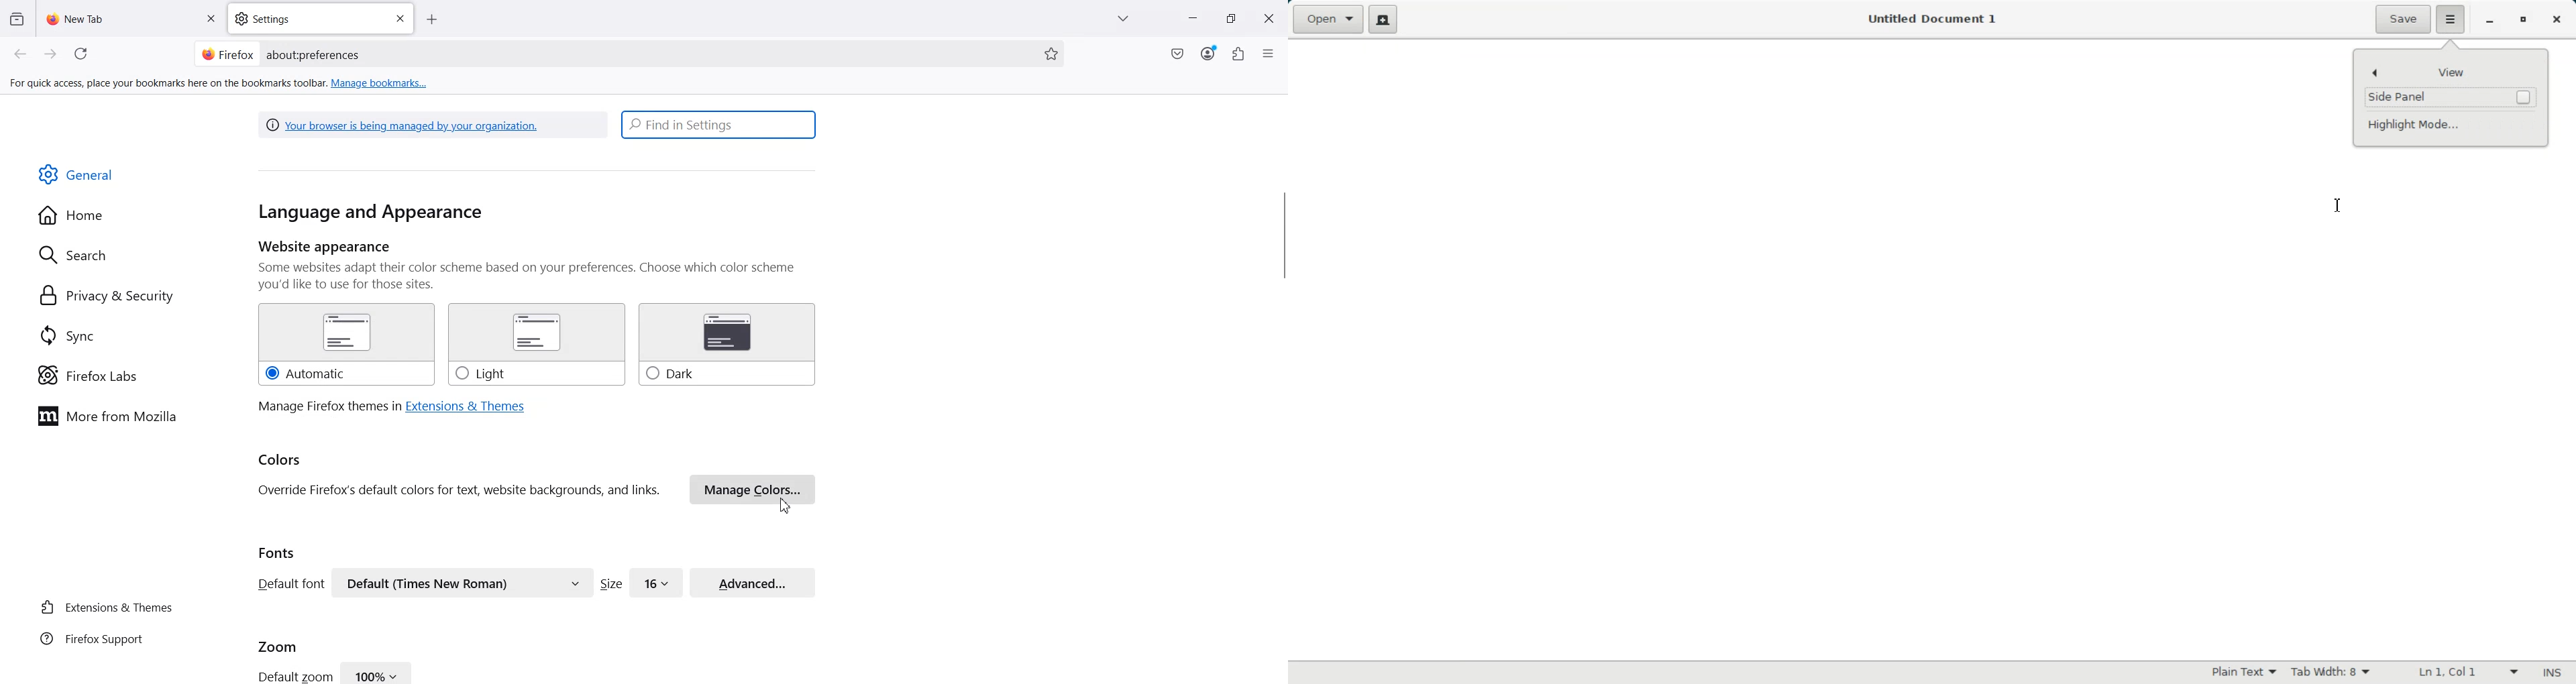  Describe the element at coordinates (2338, 205) in the screenshot. I see `Text Cursor` at that location.